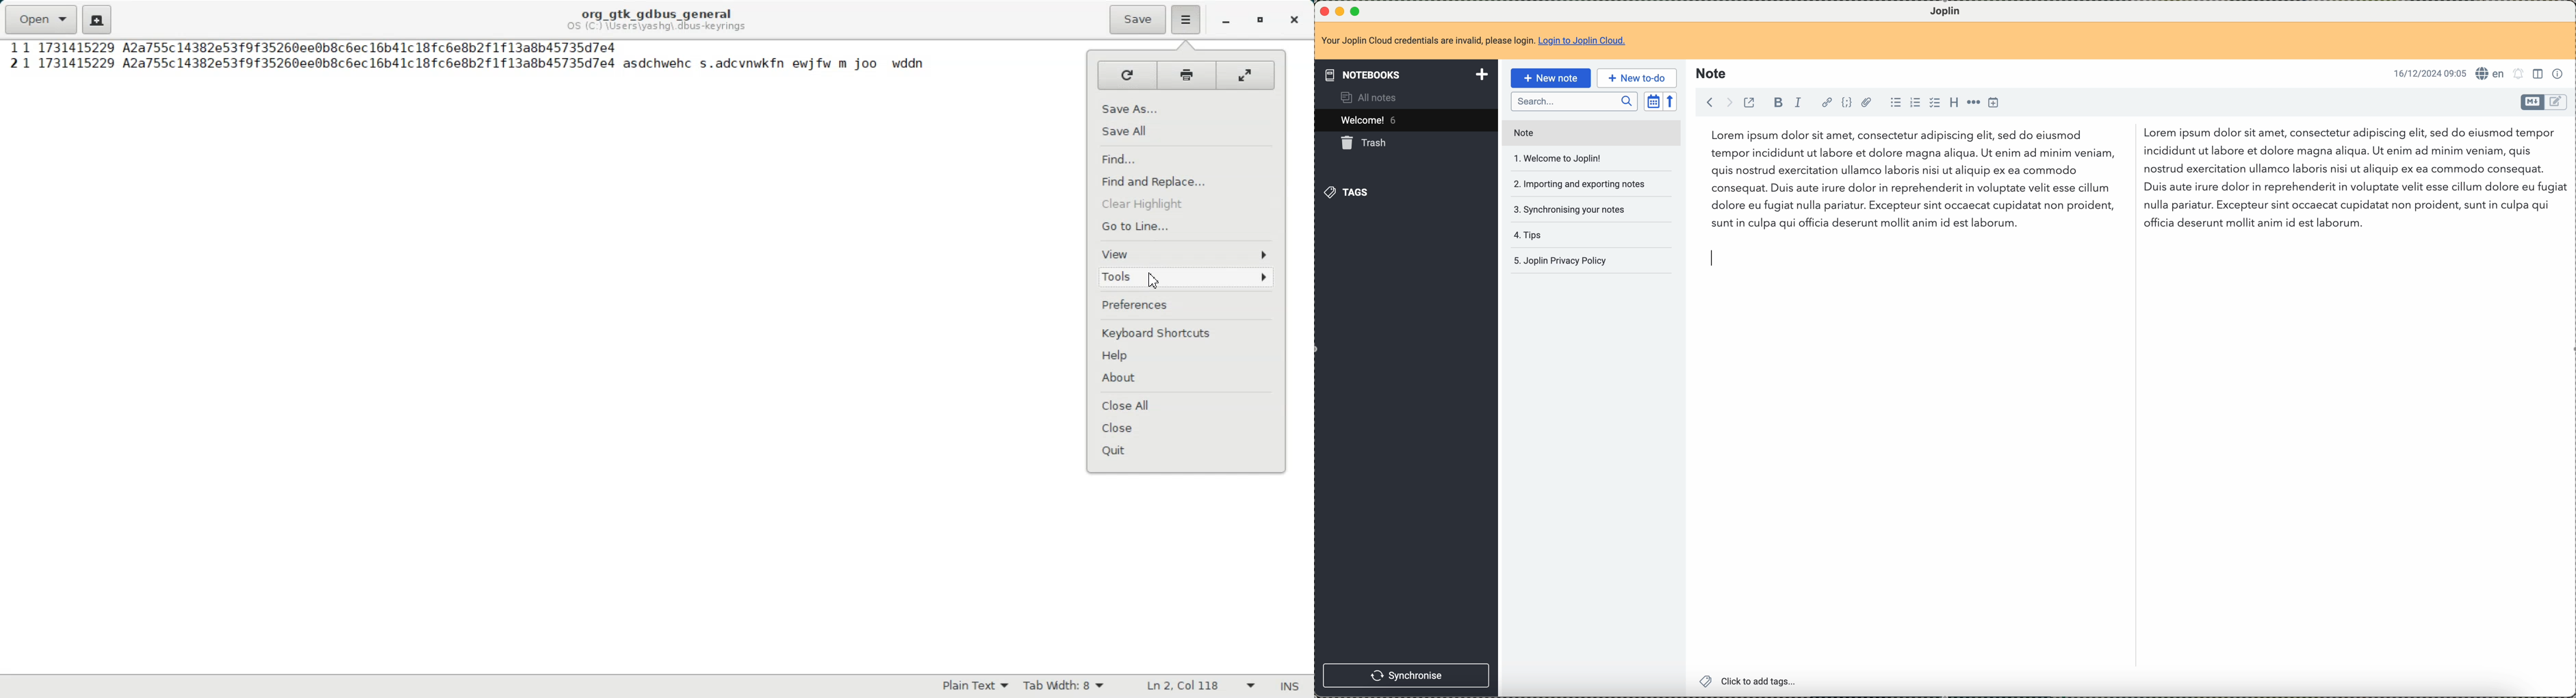  What do you see at coordinates (1427, 42) in the screenshot?
I see `Your Joplin Cloud credentials are invalid, please login.` at bounding box center [1427, 42].